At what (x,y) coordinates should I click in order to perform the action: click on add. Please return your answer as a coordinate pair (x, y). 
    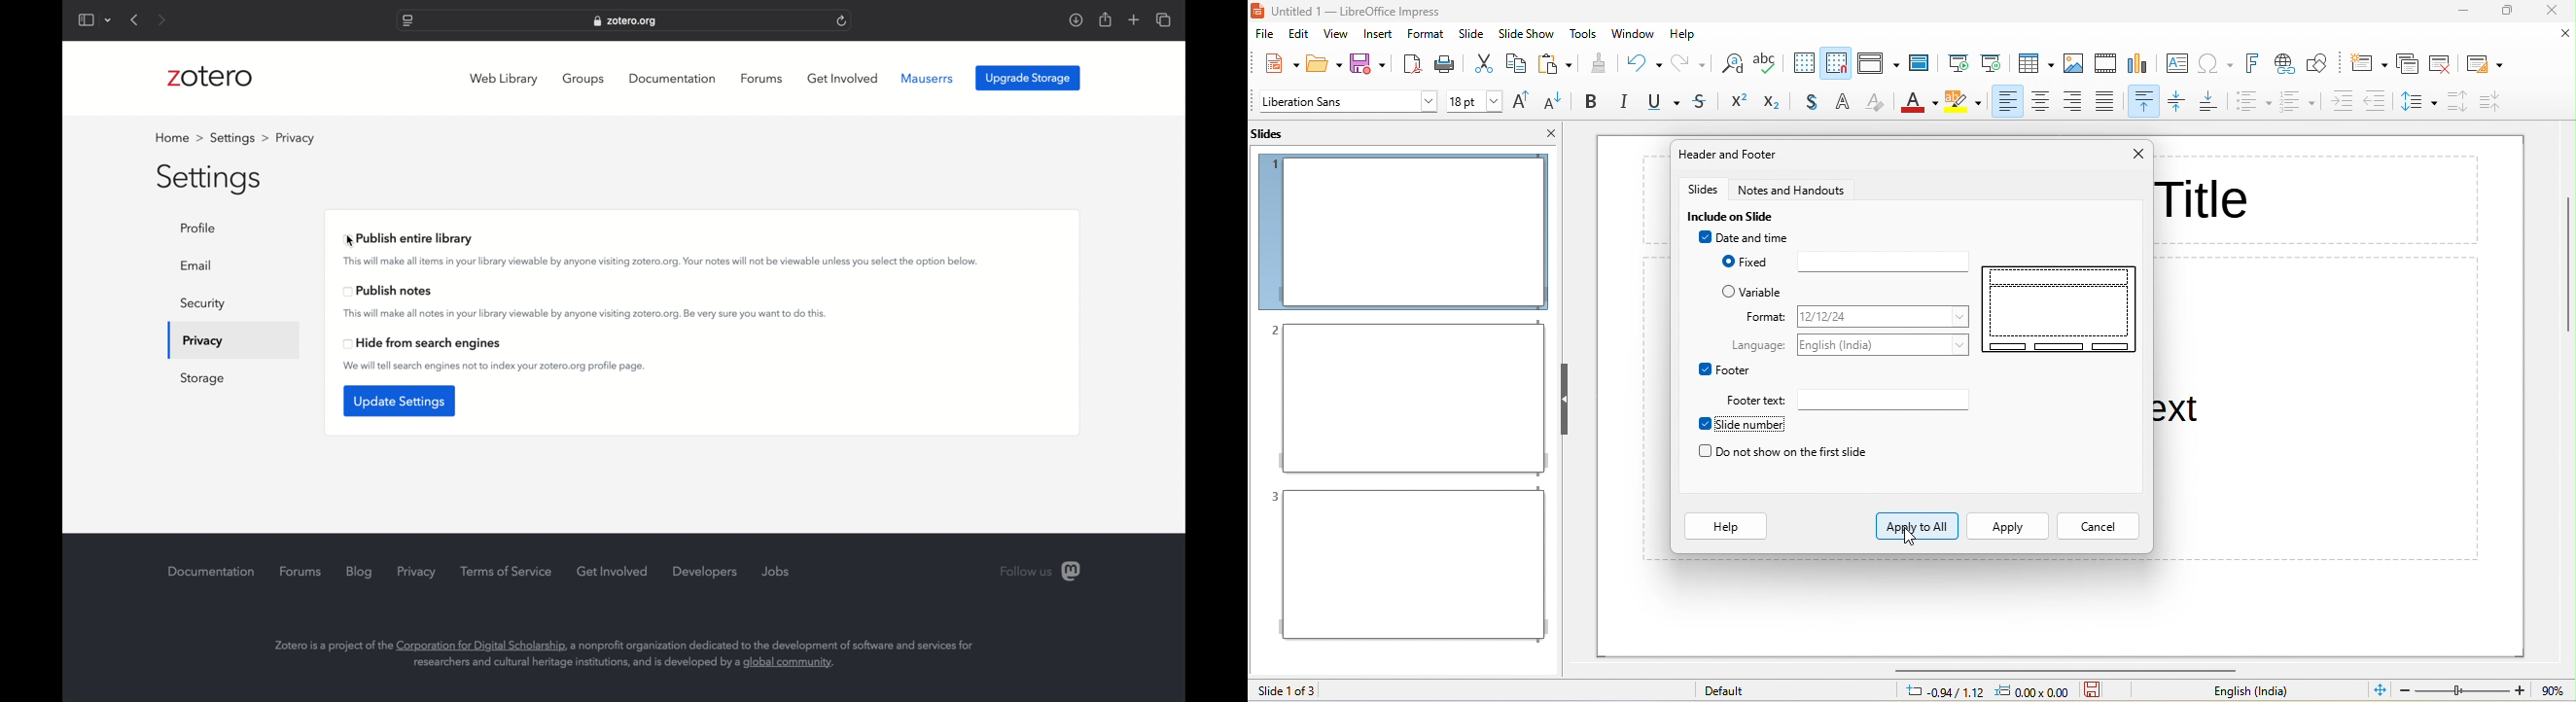
    Looking at the image, I should click on (1135, 20).